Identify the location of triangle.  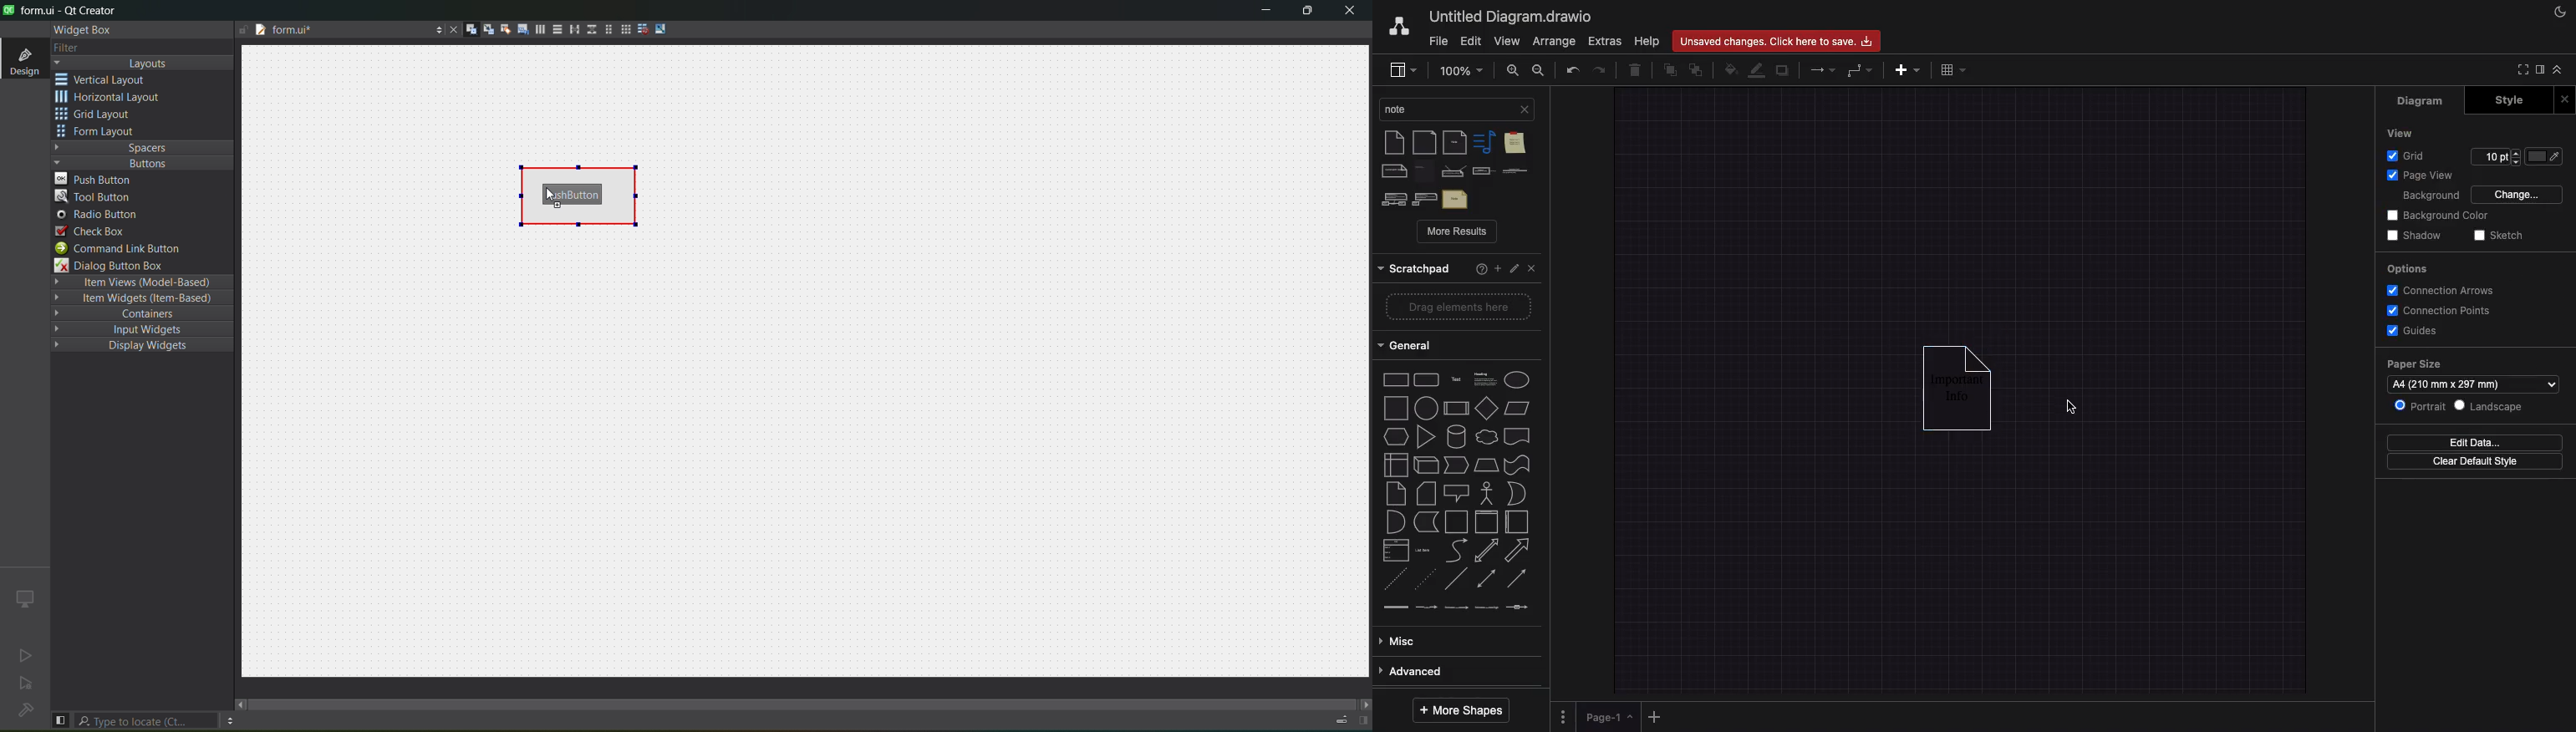
(1428, 438).